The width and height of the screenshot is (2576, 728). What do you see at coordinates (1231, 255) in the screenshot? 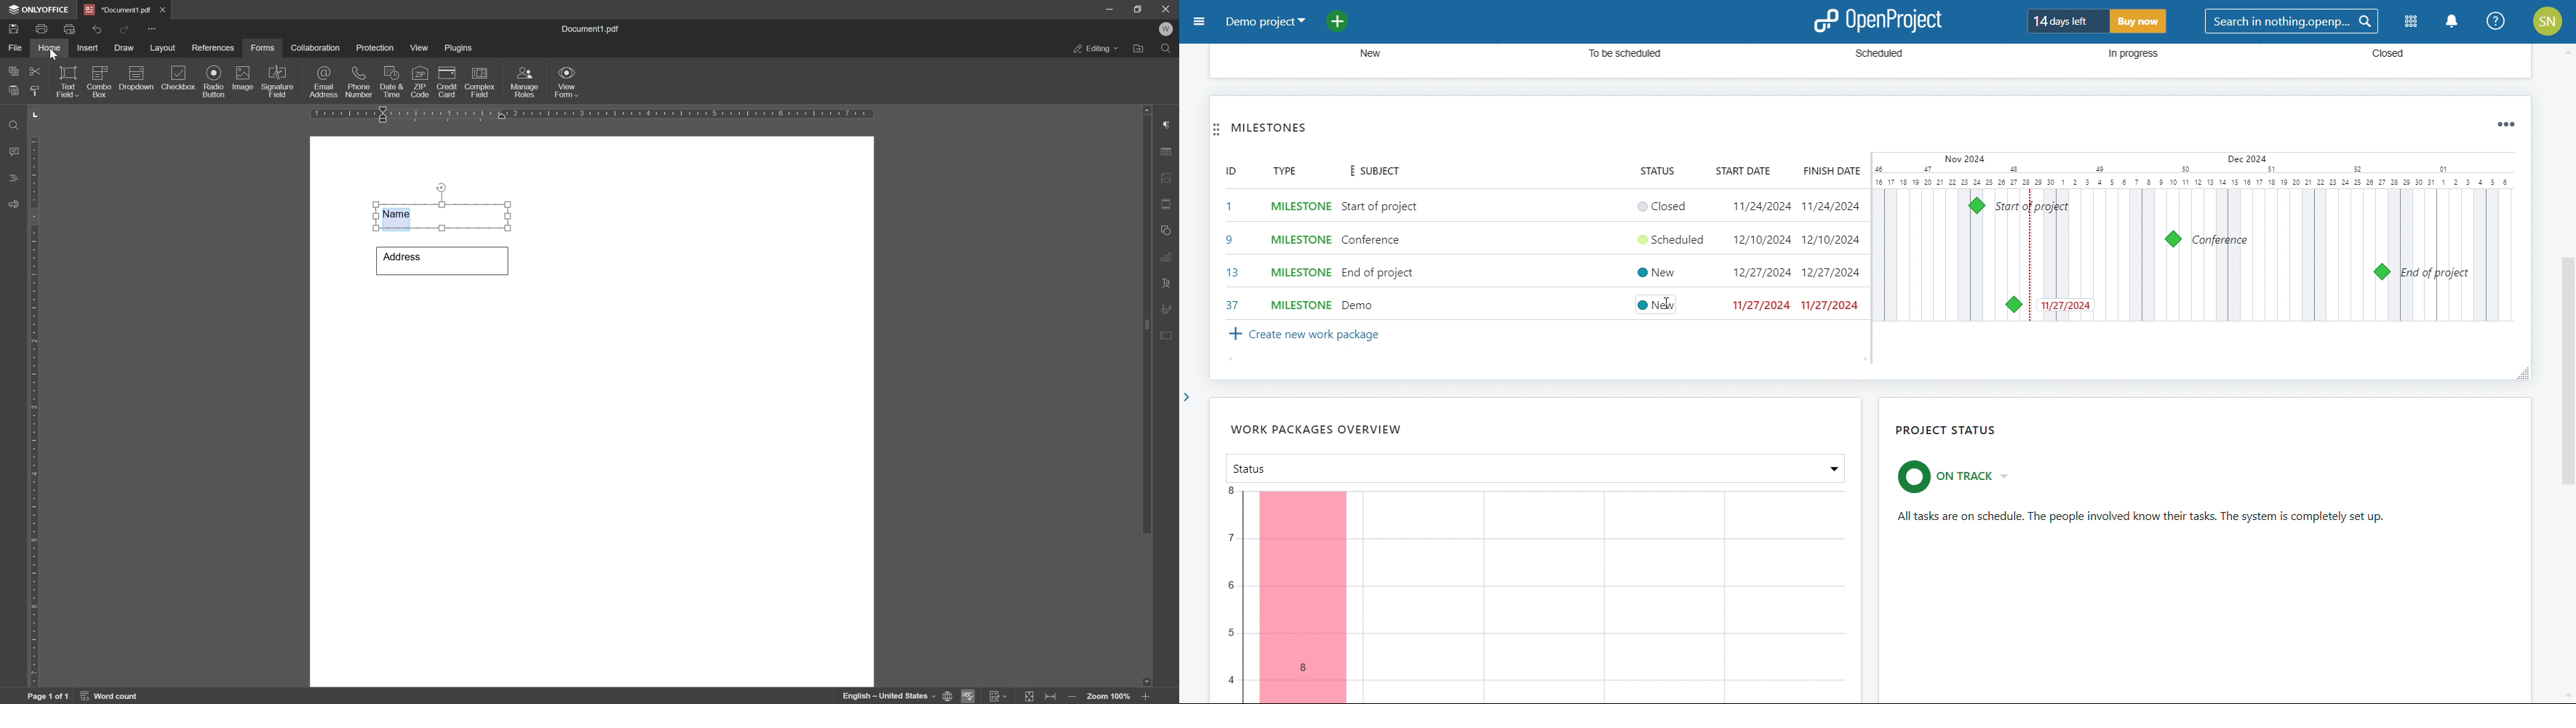
I see `set id` at bounding box center [1231, 255].